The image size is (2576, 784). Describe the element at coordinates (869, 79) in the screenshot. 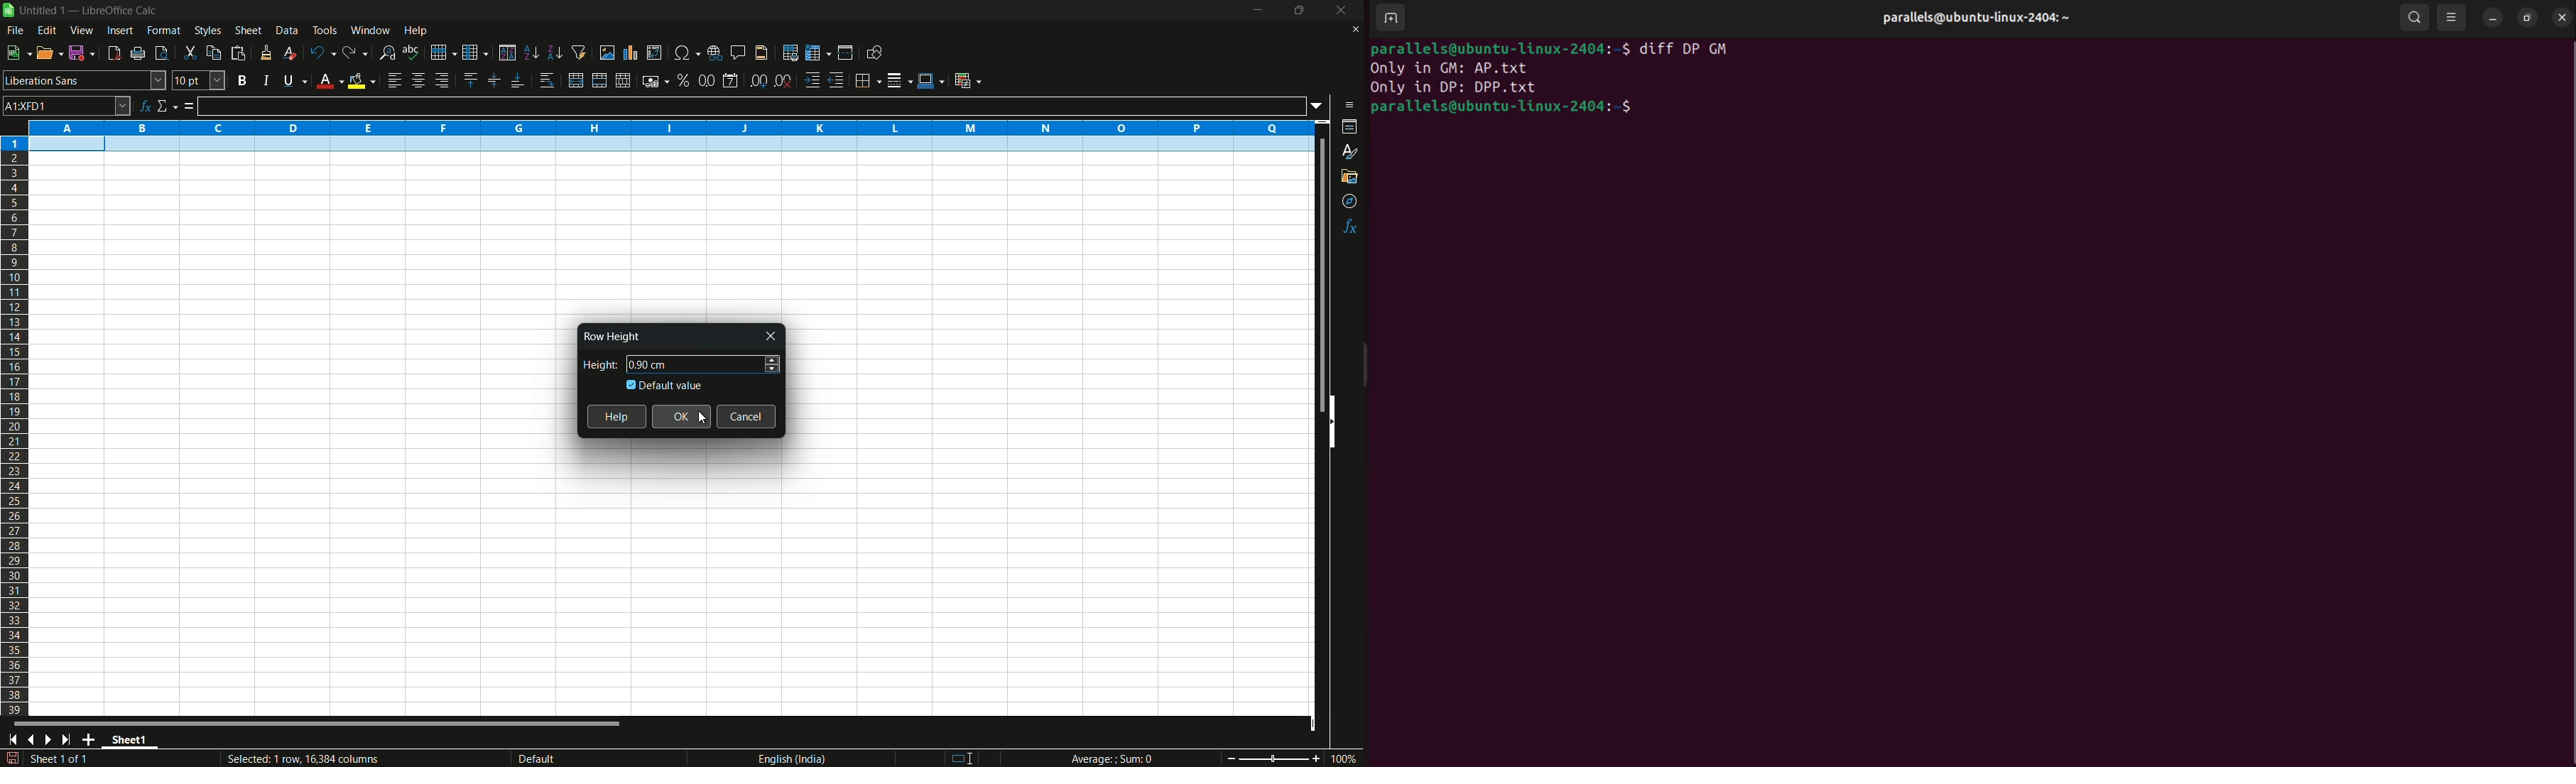

I see `borders` at that location.